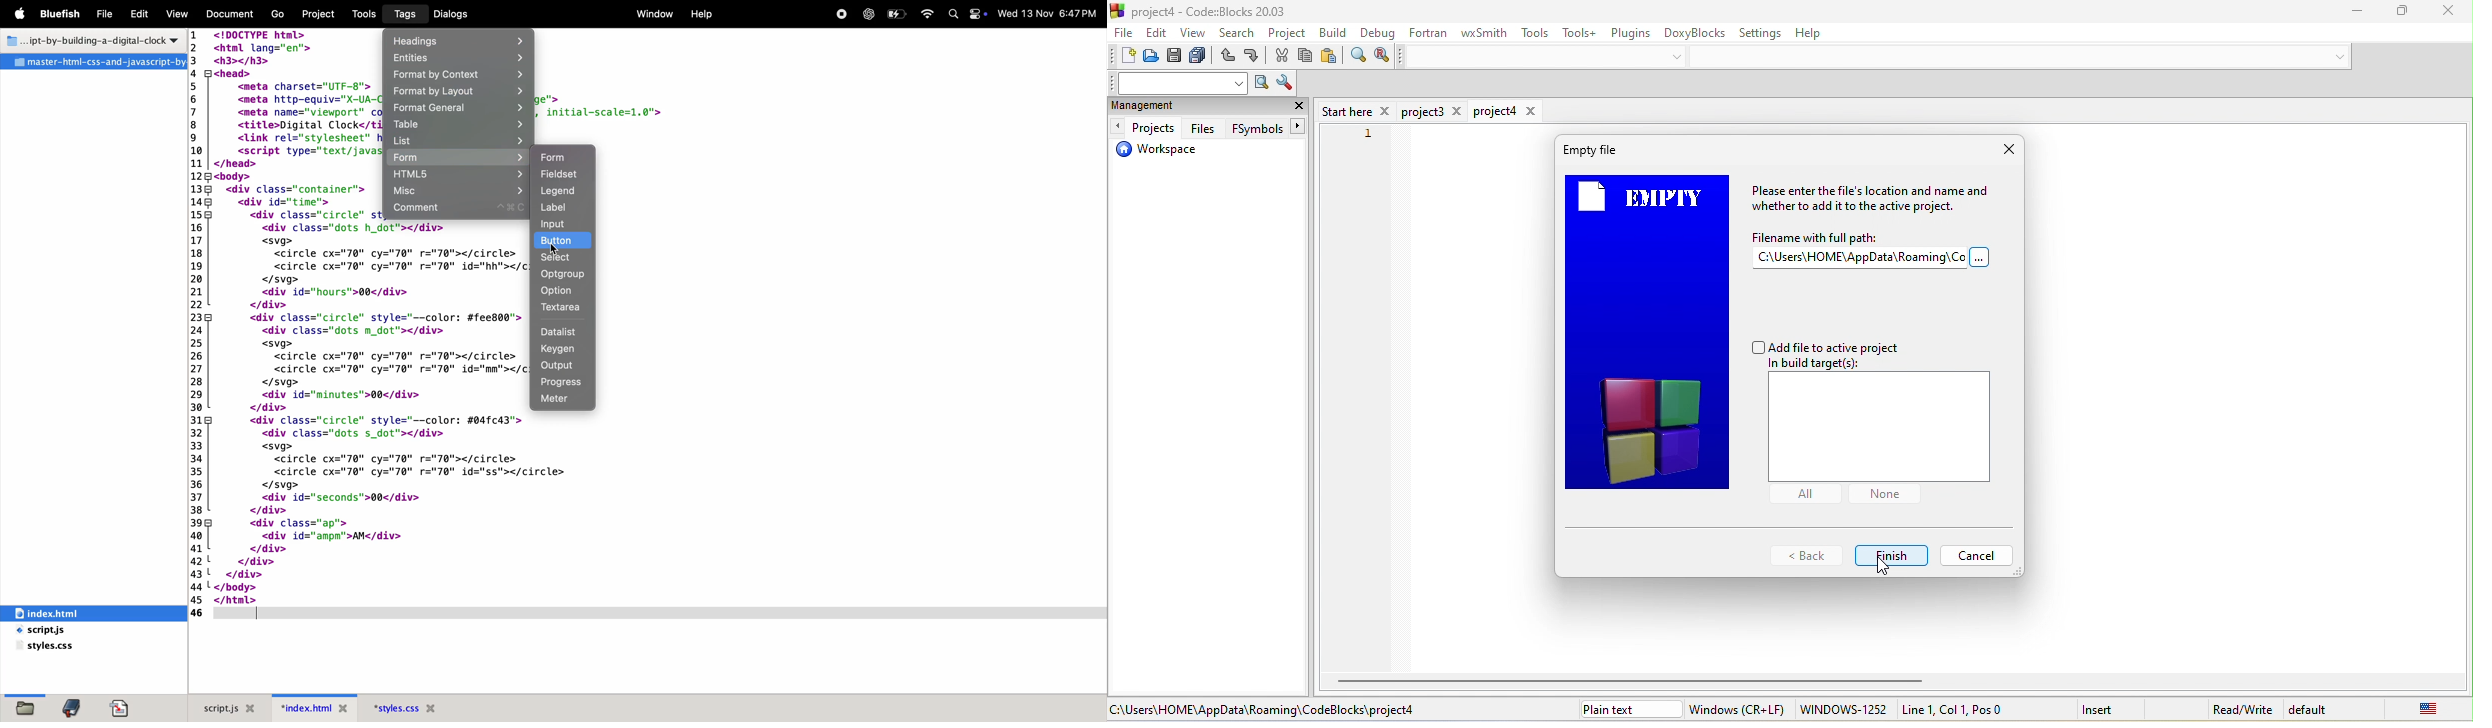 The image size is (2492, 728). What do you see at coordinates (1283, 57) in the screenshot?
I see `cut` at bounding box center [1283, 57].